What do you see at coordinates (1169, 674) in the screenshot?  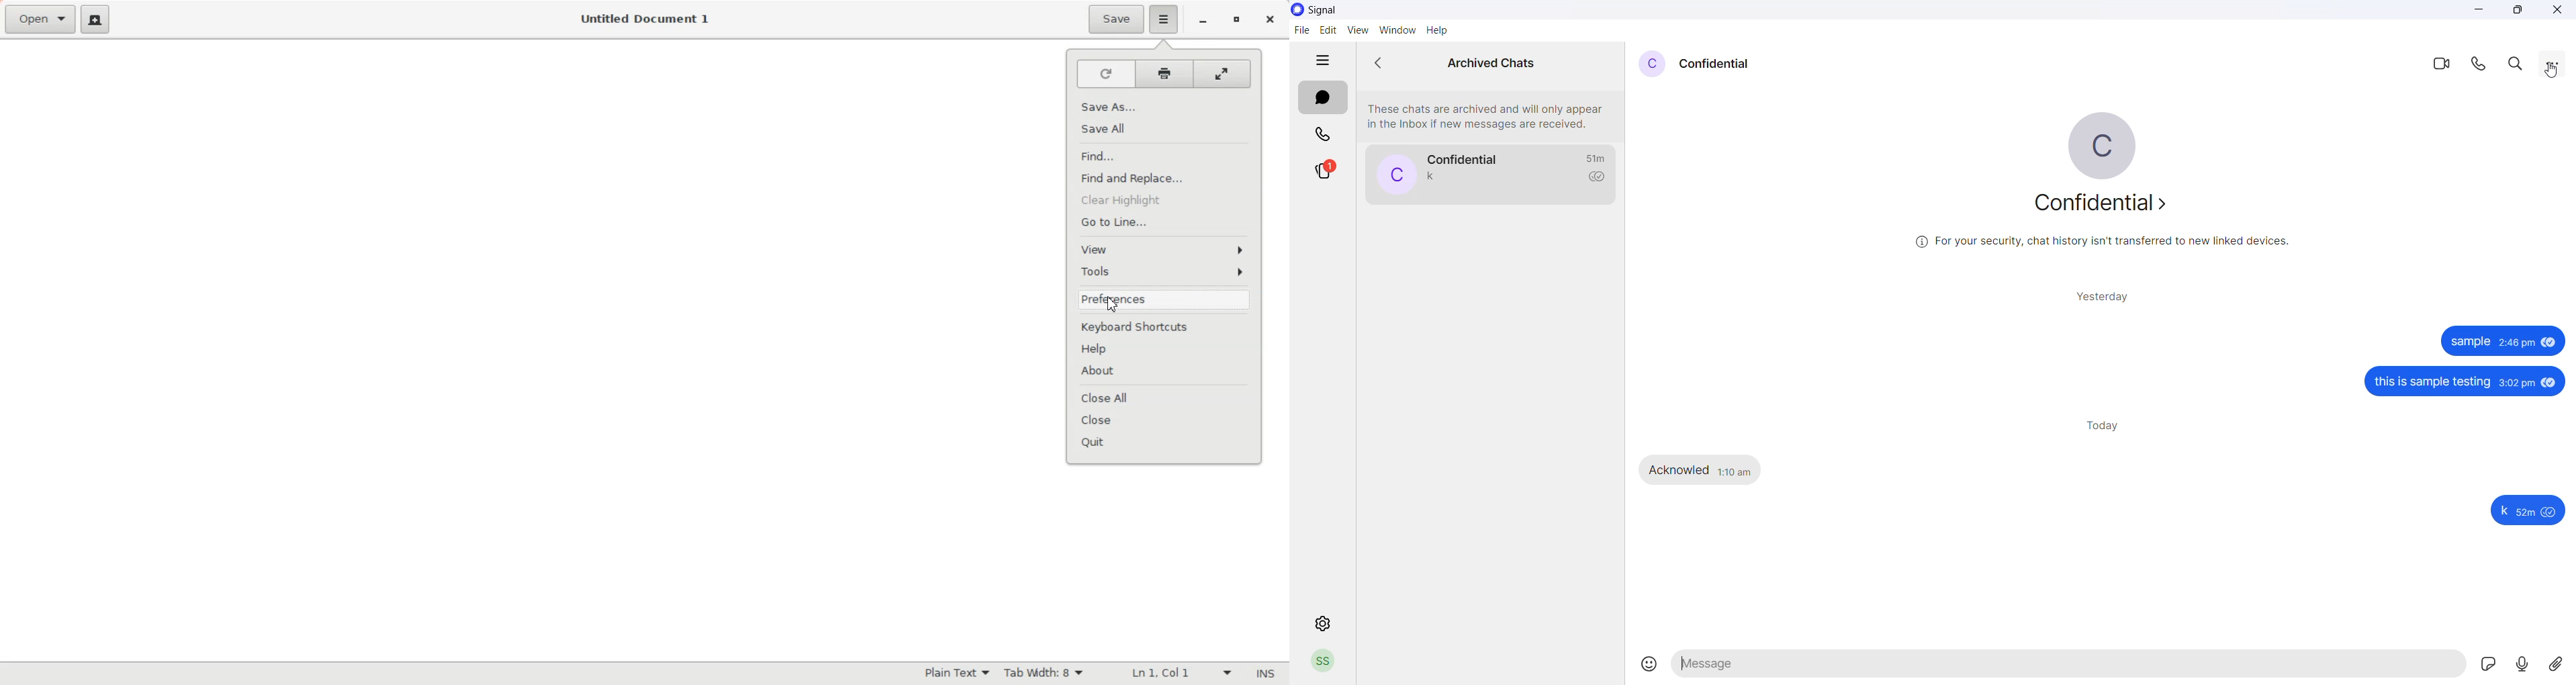 I see `Line Column` at bounding box center [1169, 674].